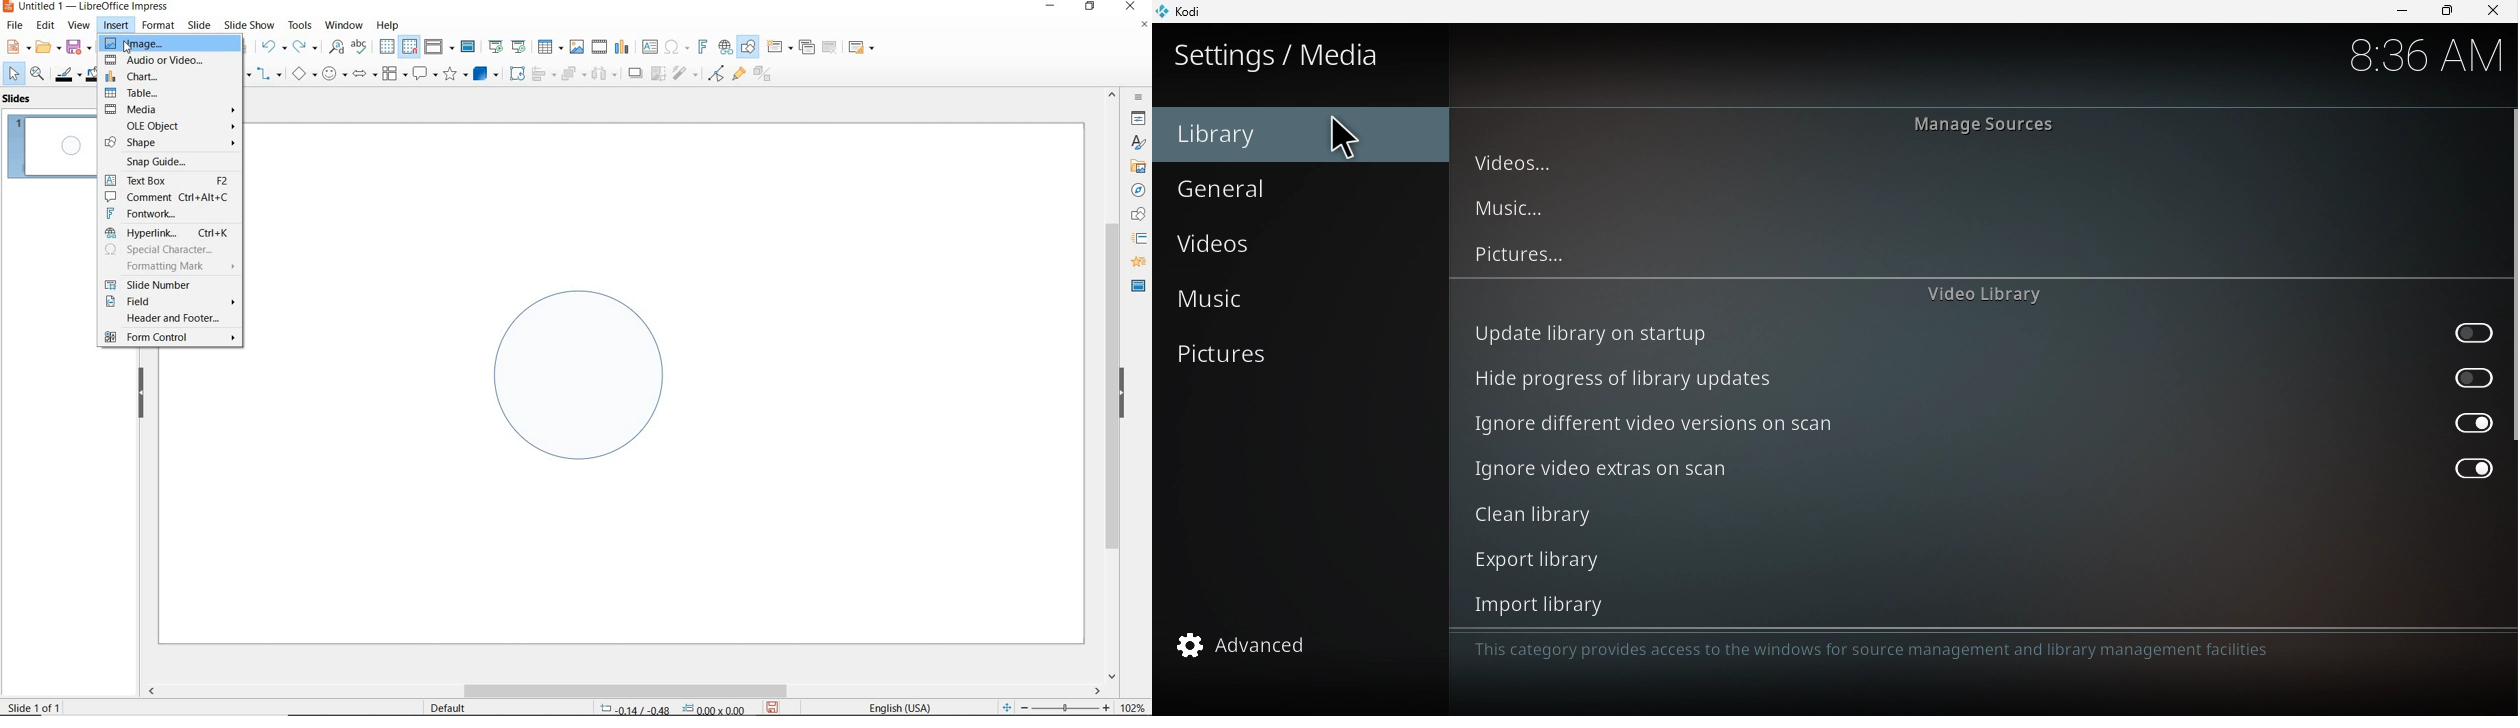 The height and width of the screenshot is (728, 2520). What do you see at coordinates (169, 161) in the screenshot?
I see `SNAP GUIDE` at bounding box center [169, 161].